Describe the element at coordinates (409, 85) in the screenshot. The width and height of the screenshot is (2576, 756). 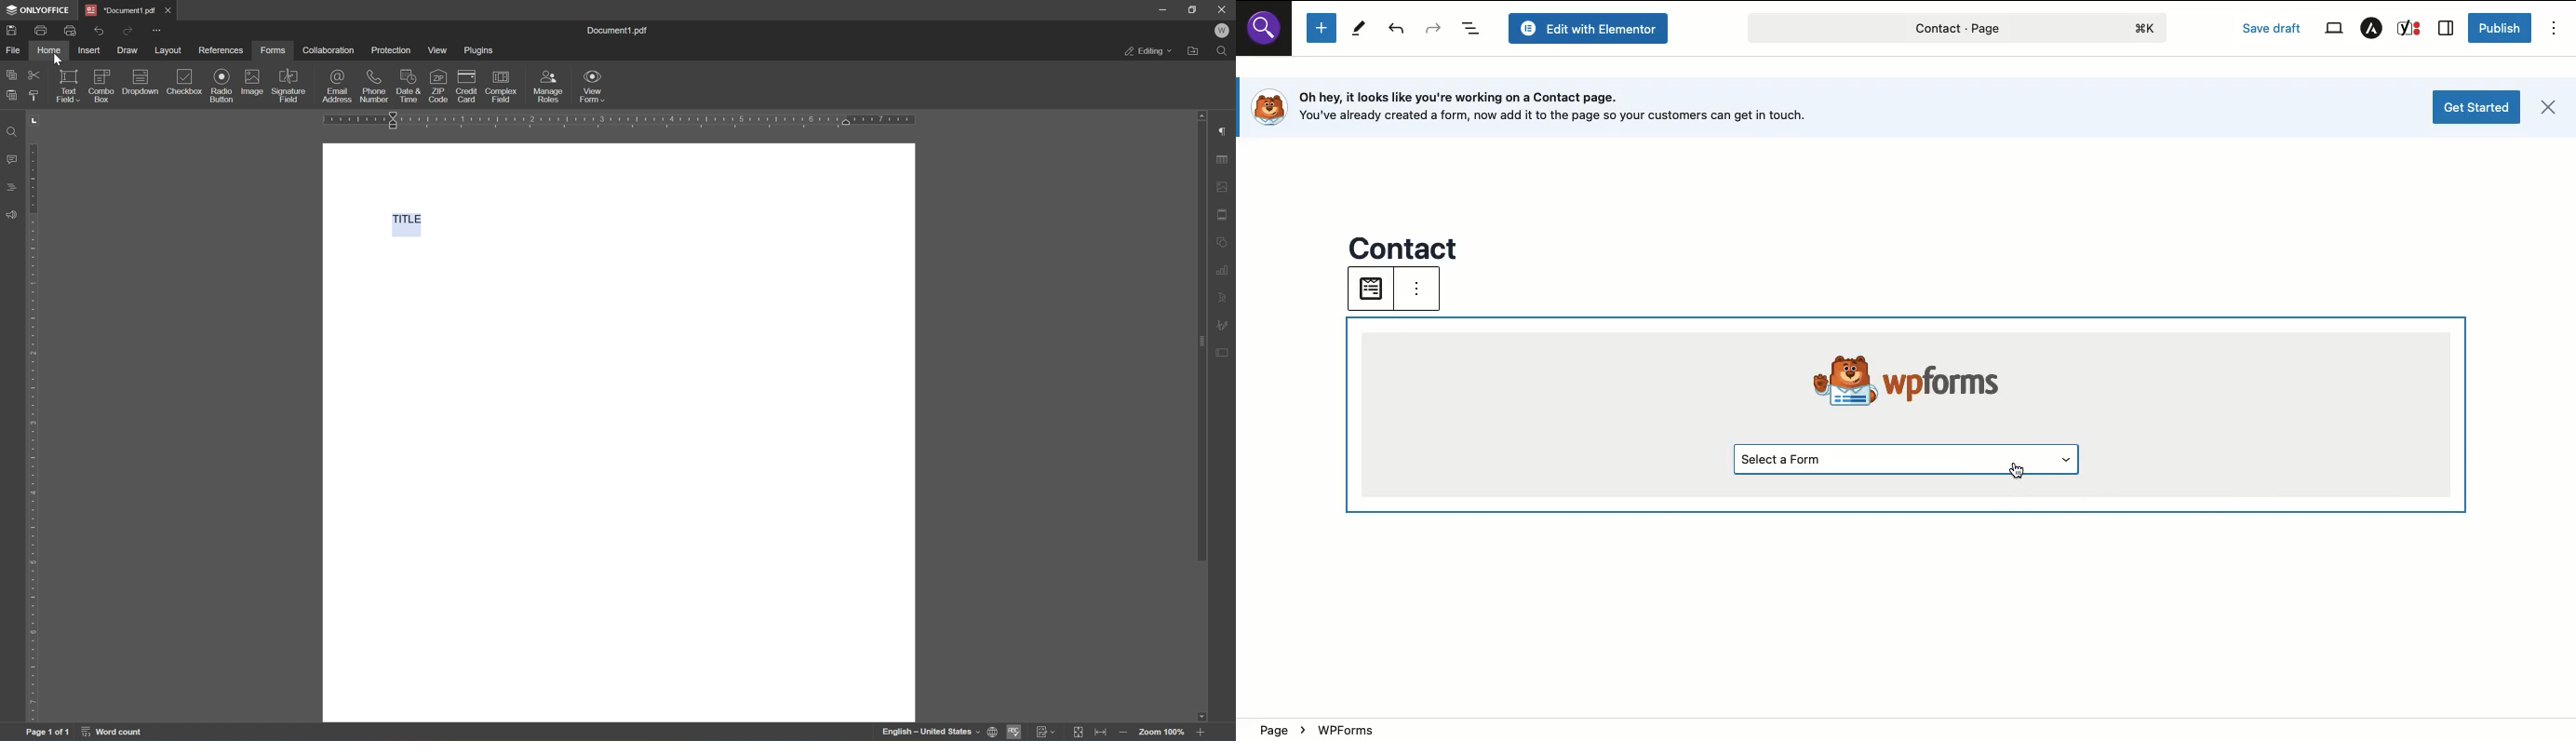
I see `date & time` at that location.